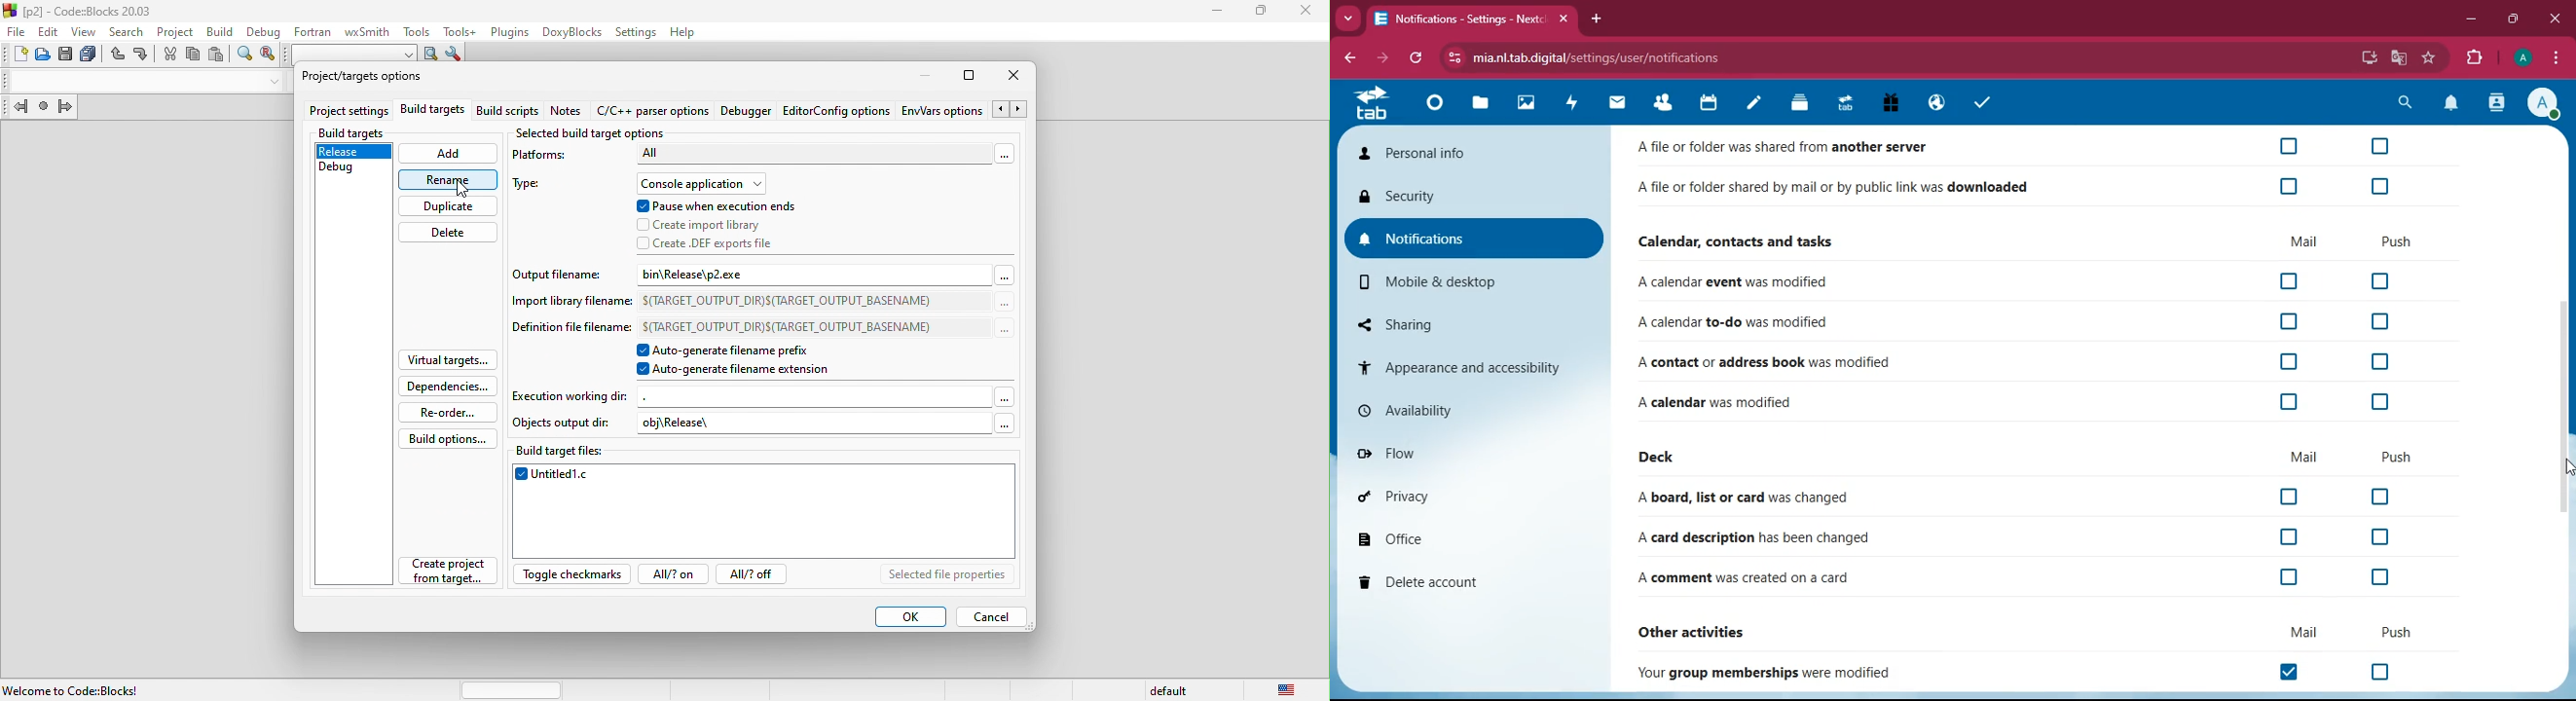 This screenshot has height=728, width=2576. What do you see at coordinates (449, 154) in the screenshot?
I see `add` at bounding box center [449, 154].